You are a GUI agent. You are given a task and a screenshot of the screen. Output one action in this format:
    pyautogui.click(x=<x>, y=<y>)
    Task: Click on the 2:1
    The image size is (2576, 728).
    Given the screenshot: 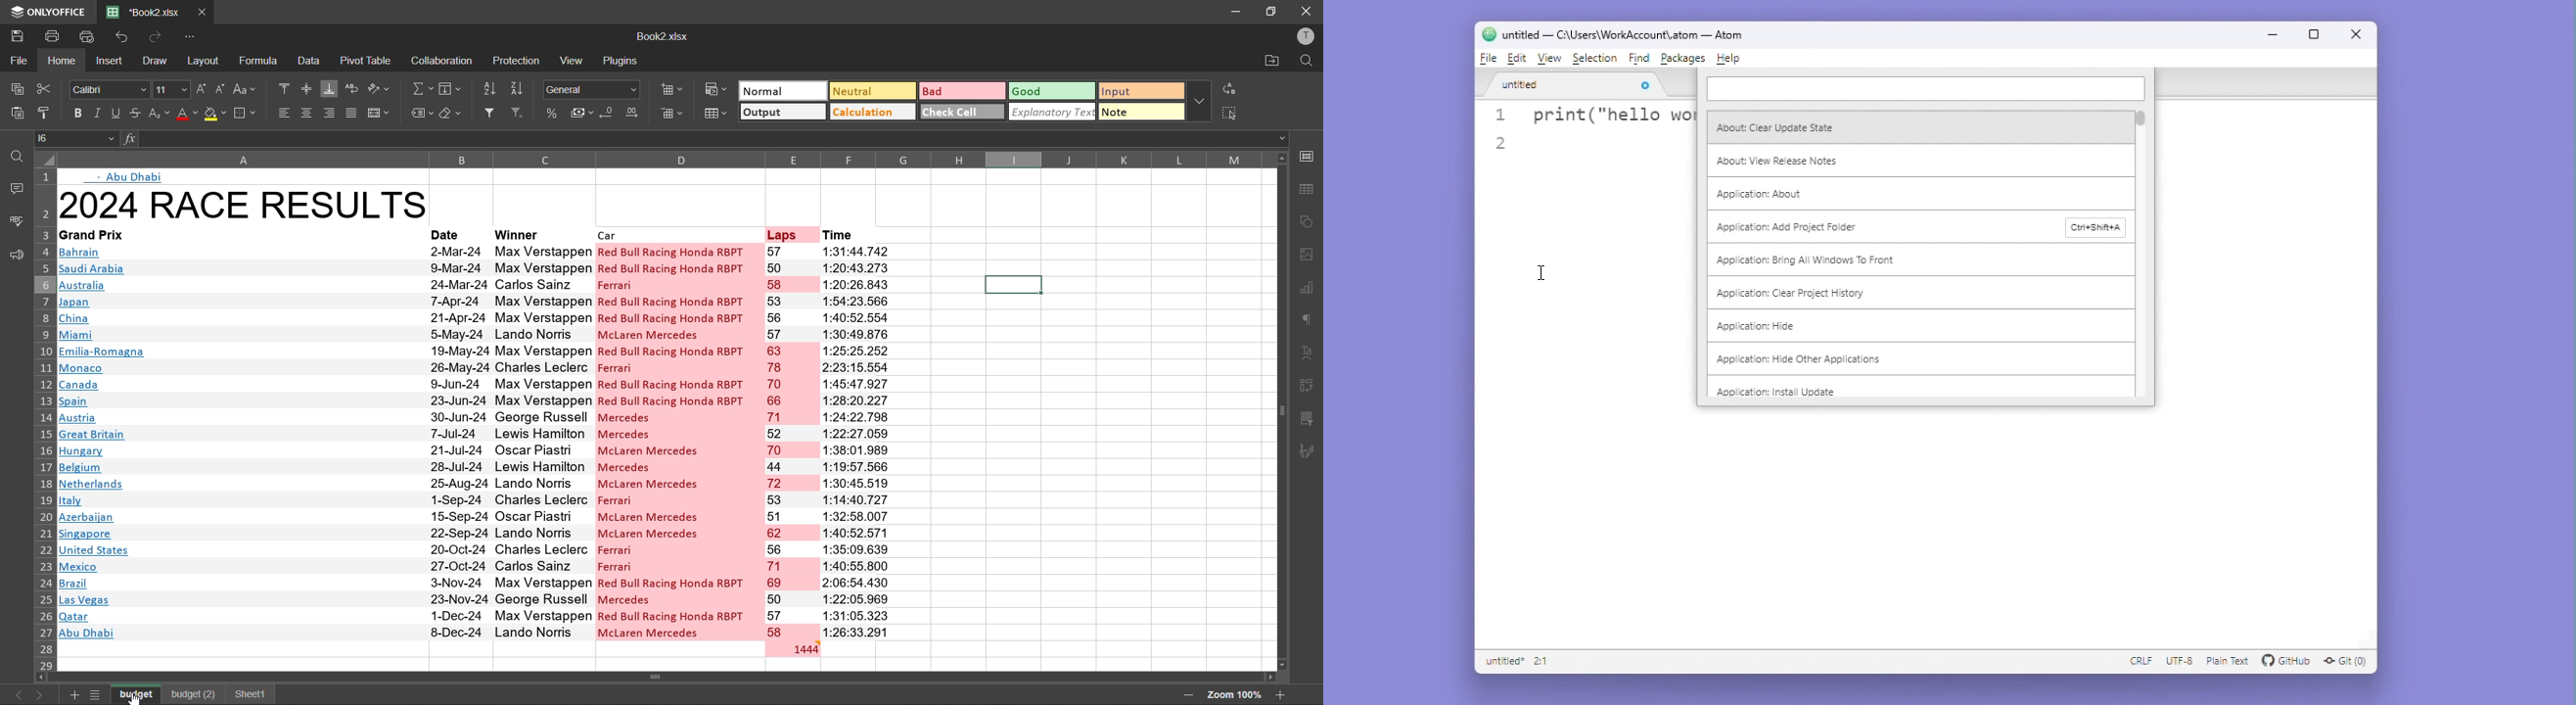 What is the action you would take?
    pyautogui.click(x=1542, y=662)
    